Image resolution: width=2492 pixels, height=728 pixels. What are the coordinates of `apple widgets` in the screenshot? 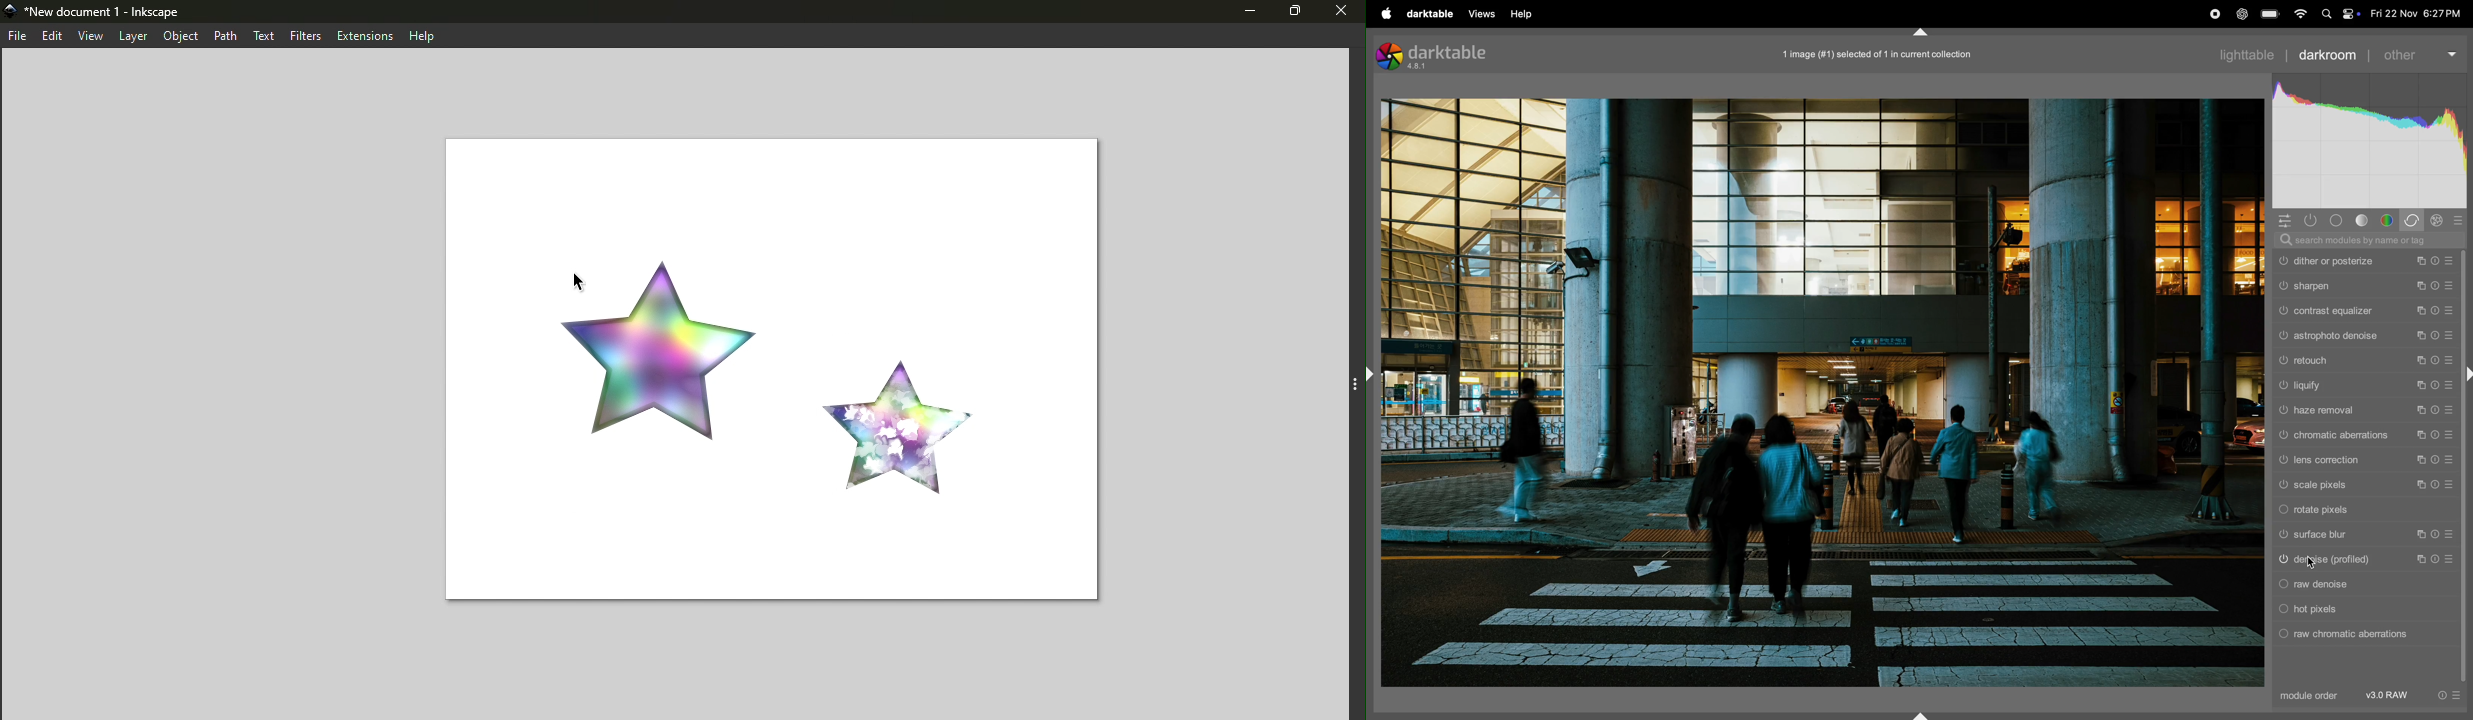 It's located at (2350, 14).